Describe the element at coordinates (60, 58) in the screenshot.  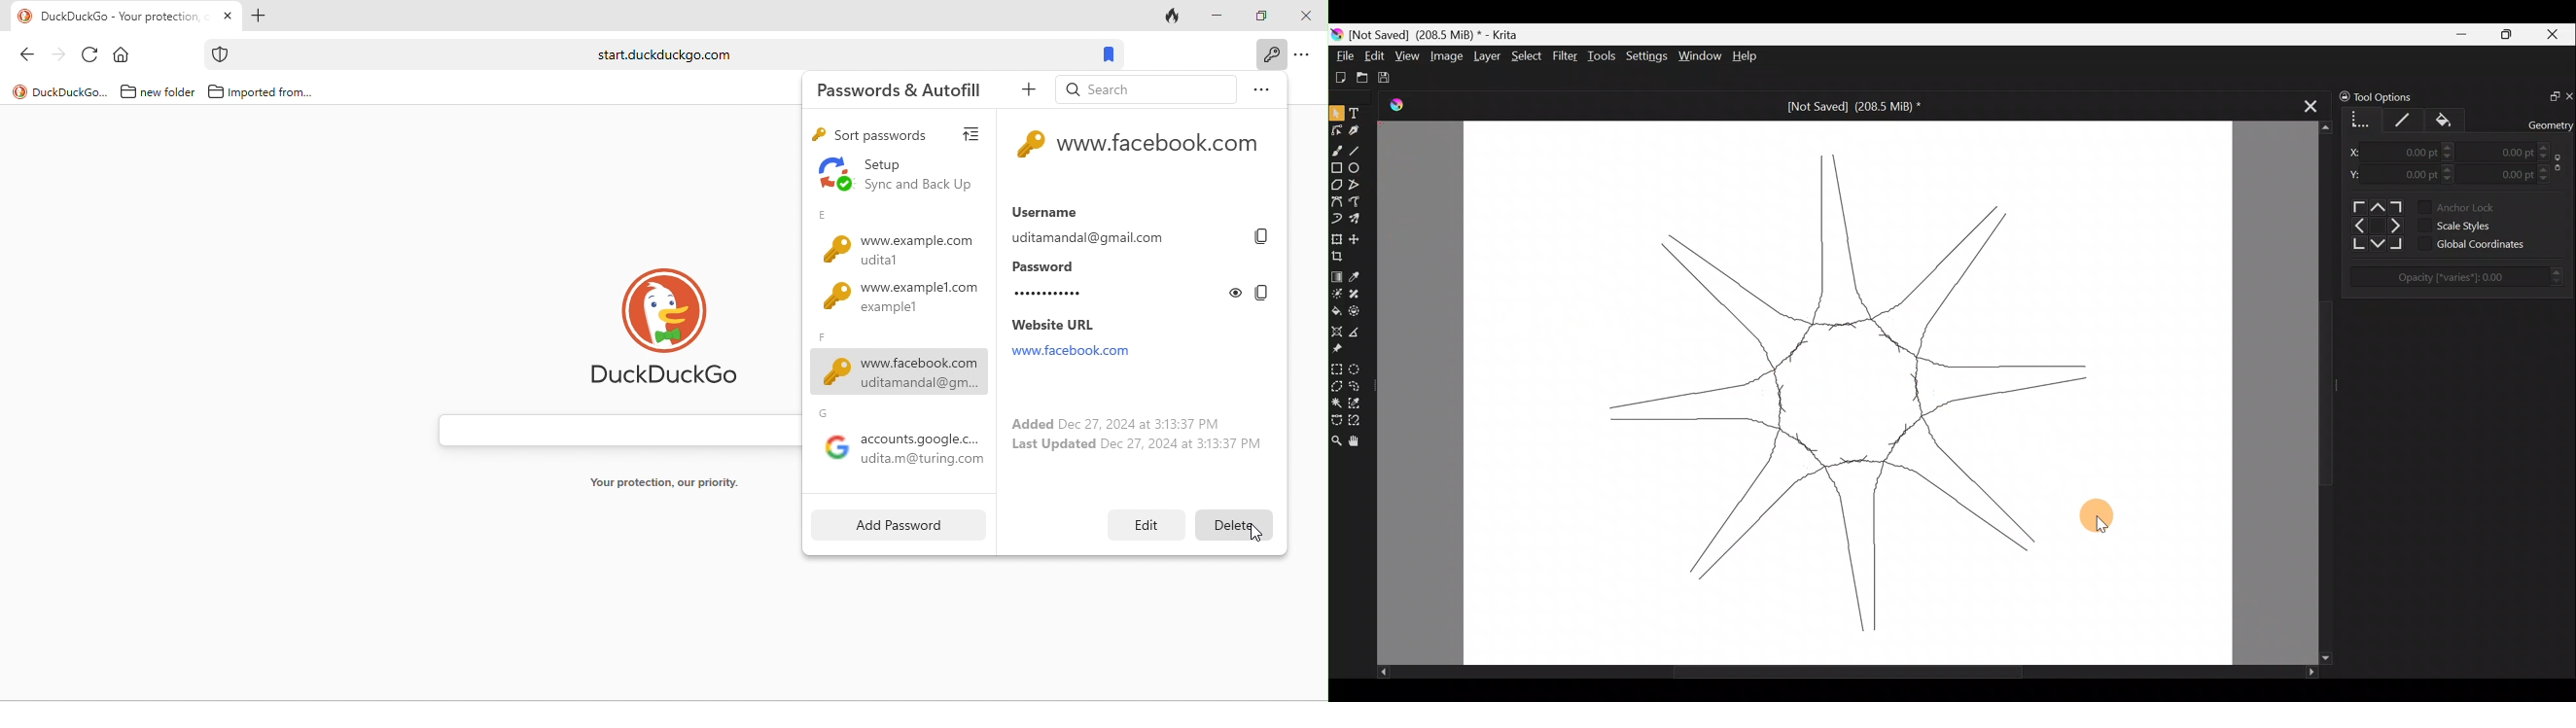
I see `forward` at that location.